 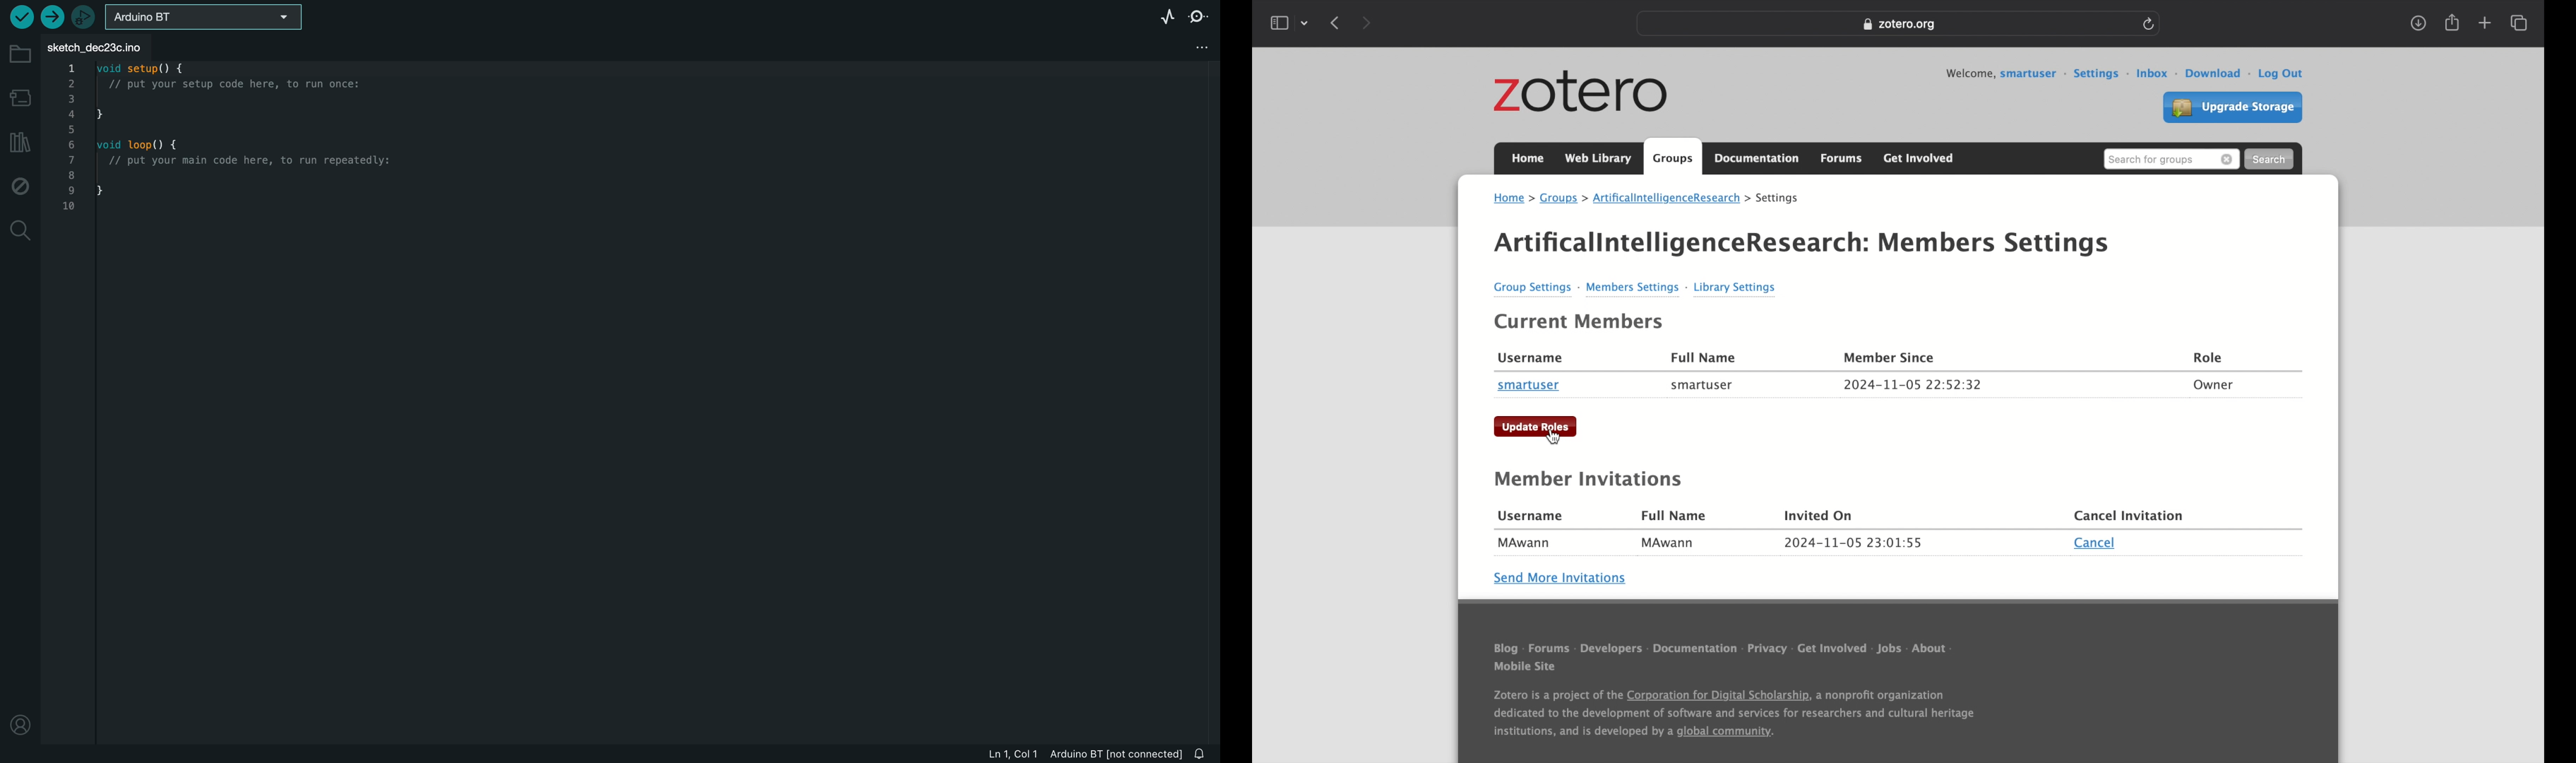 I want to click on show tab overview, so click(x=2520, y=23).